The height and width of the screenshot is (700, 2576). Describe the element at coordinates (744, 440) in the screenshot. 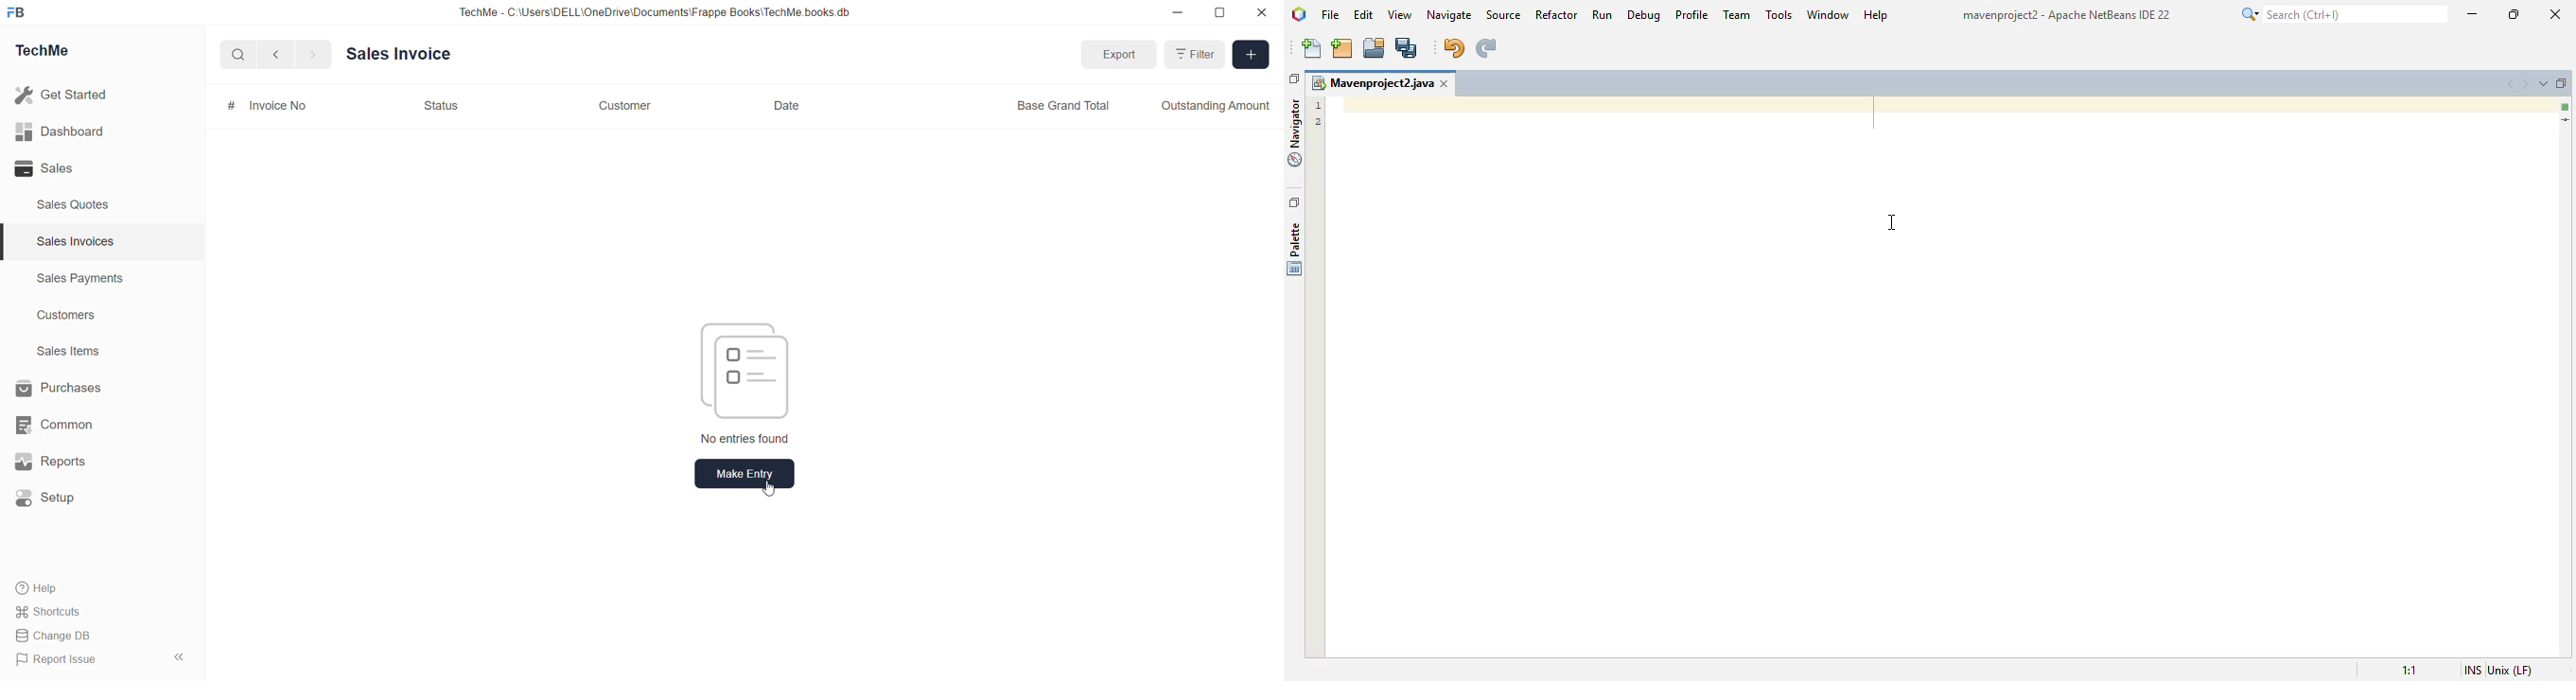

I see `No entries found` at that location.